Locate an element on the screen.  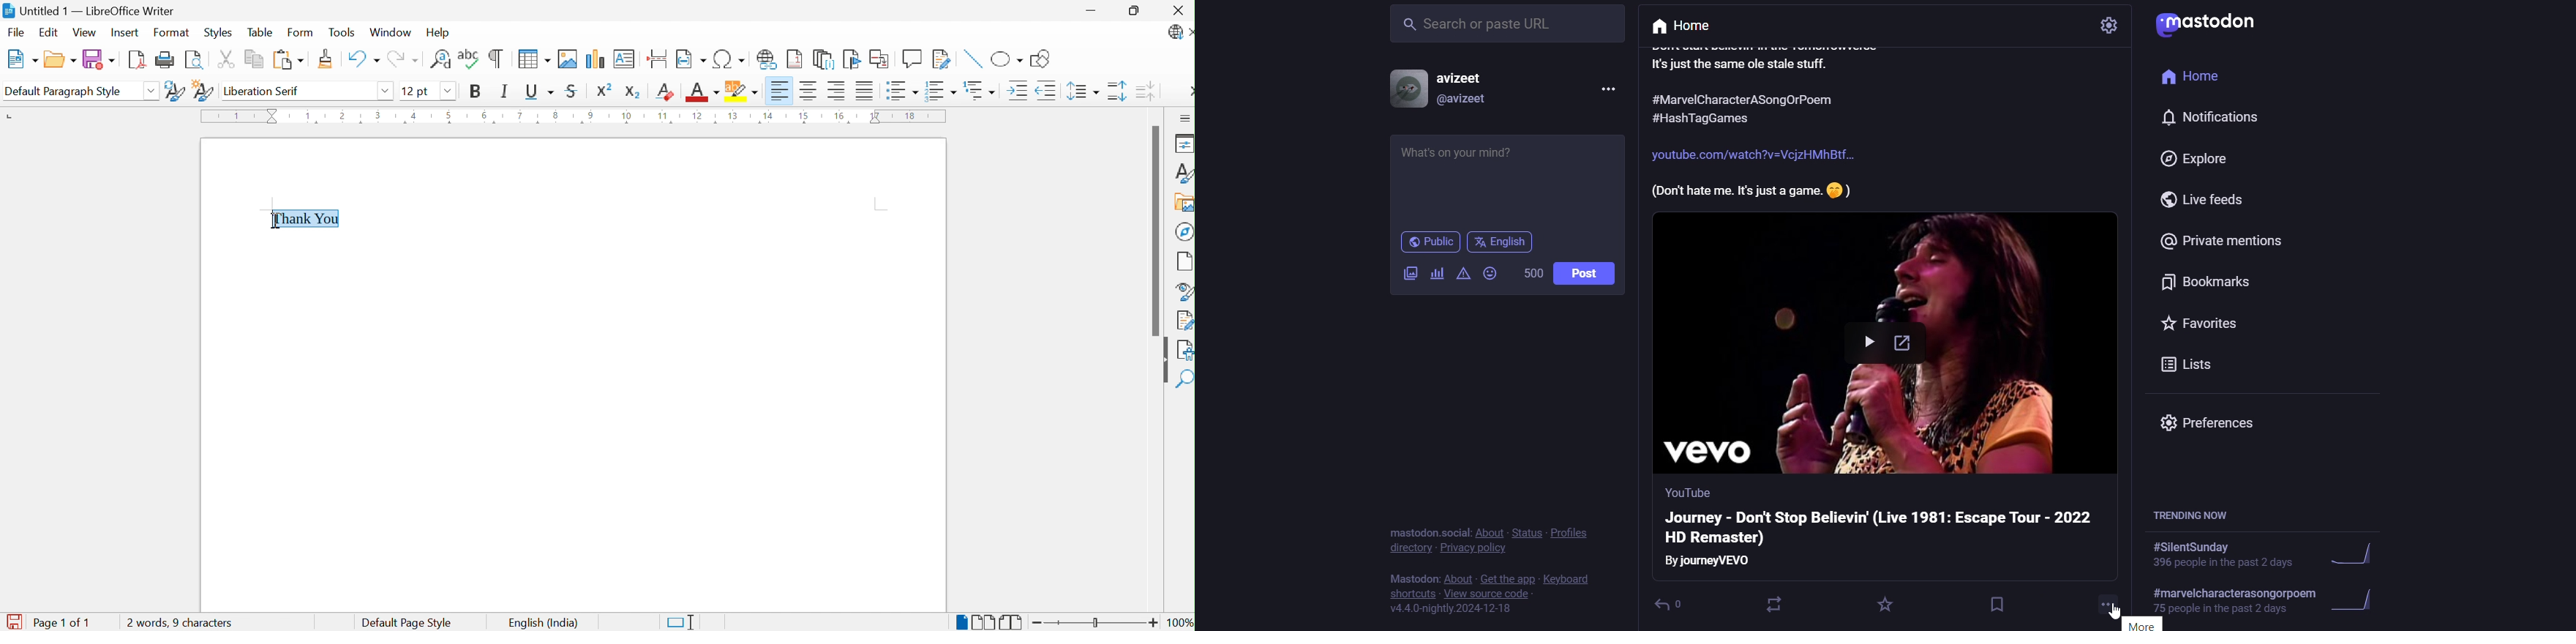
more is located at coordinates (2109, 602).